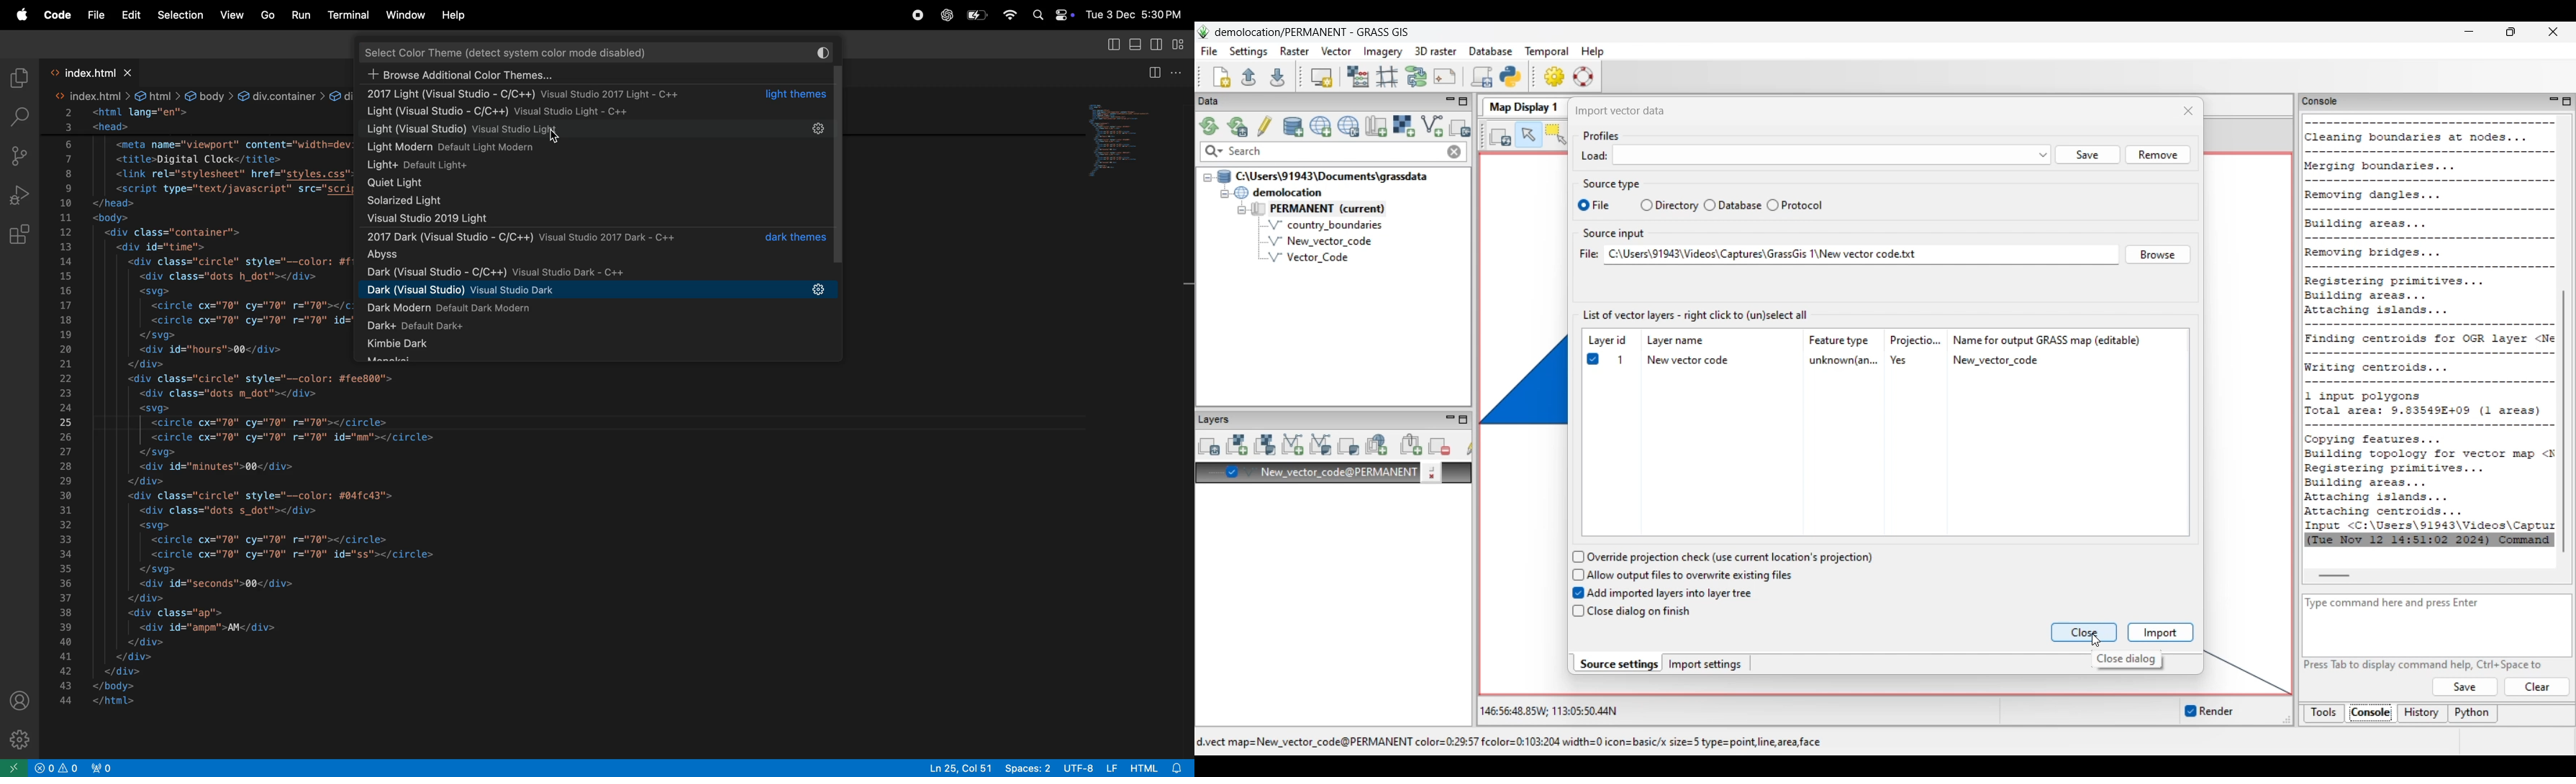 The image size is (2576, 784). What do you see at coordinates (1008, 17) in the screenshot?
I see `wifi` at bounding box center [1008, 17].